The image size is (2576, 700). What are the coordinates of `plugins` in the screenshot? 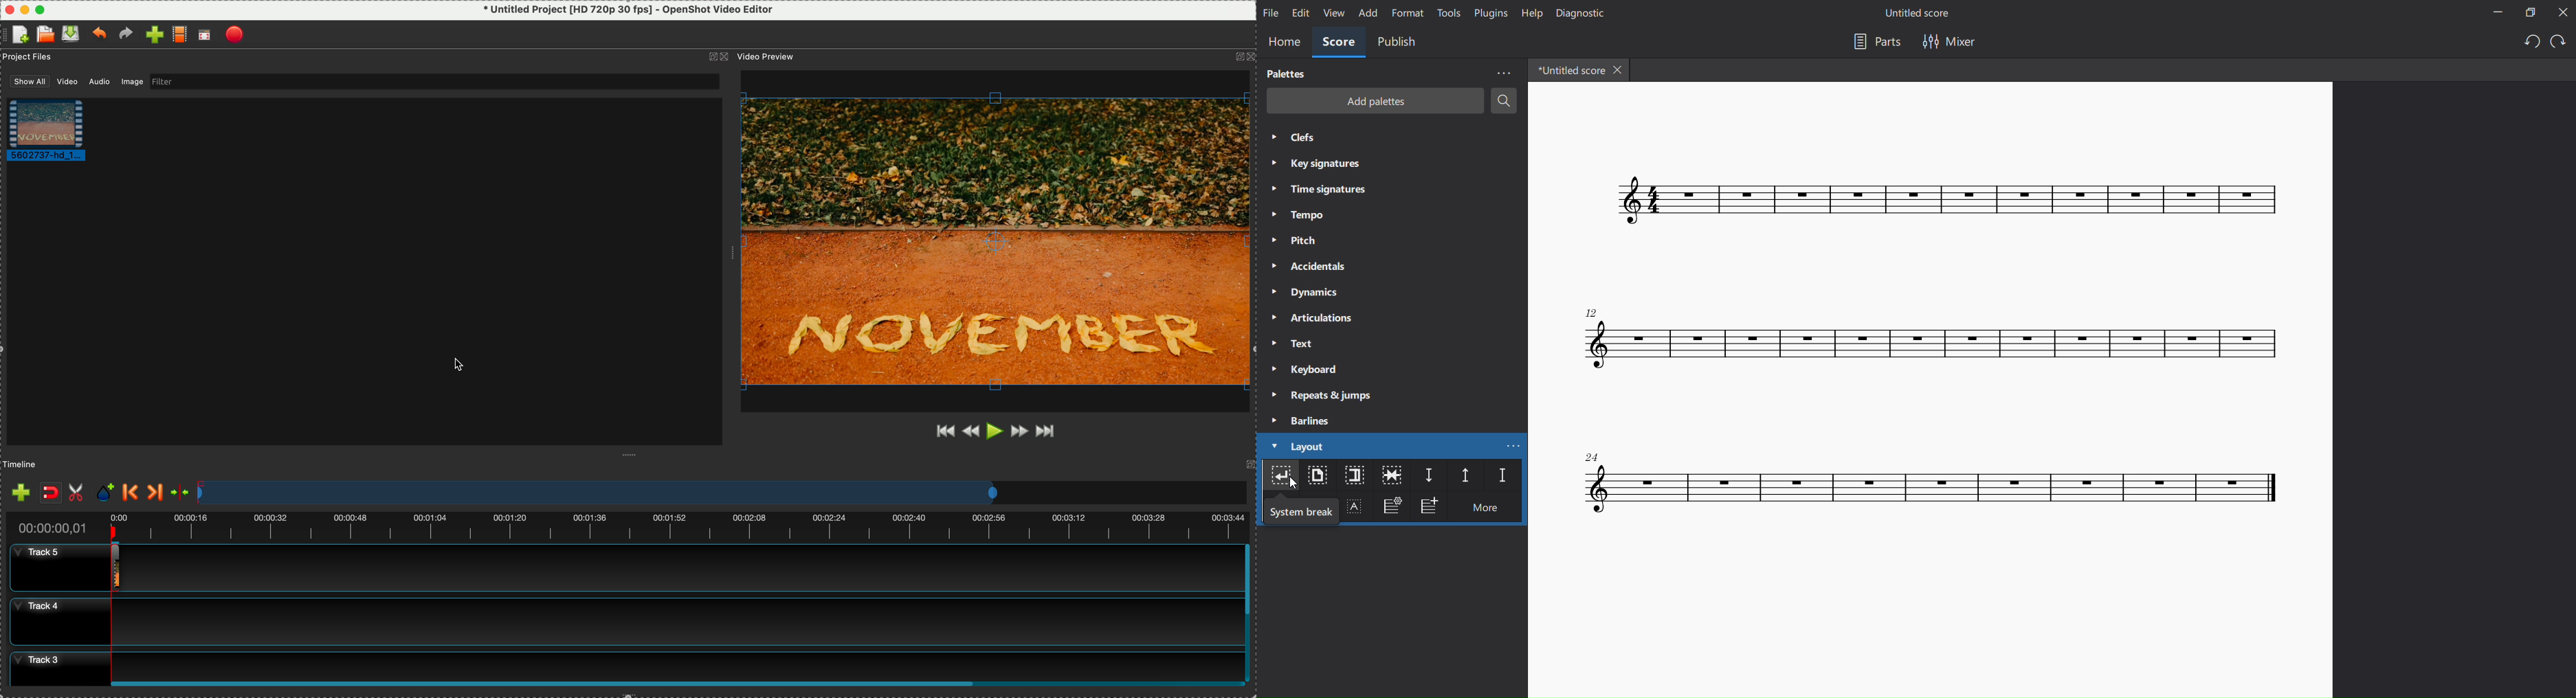 It's located at (1488, 15).